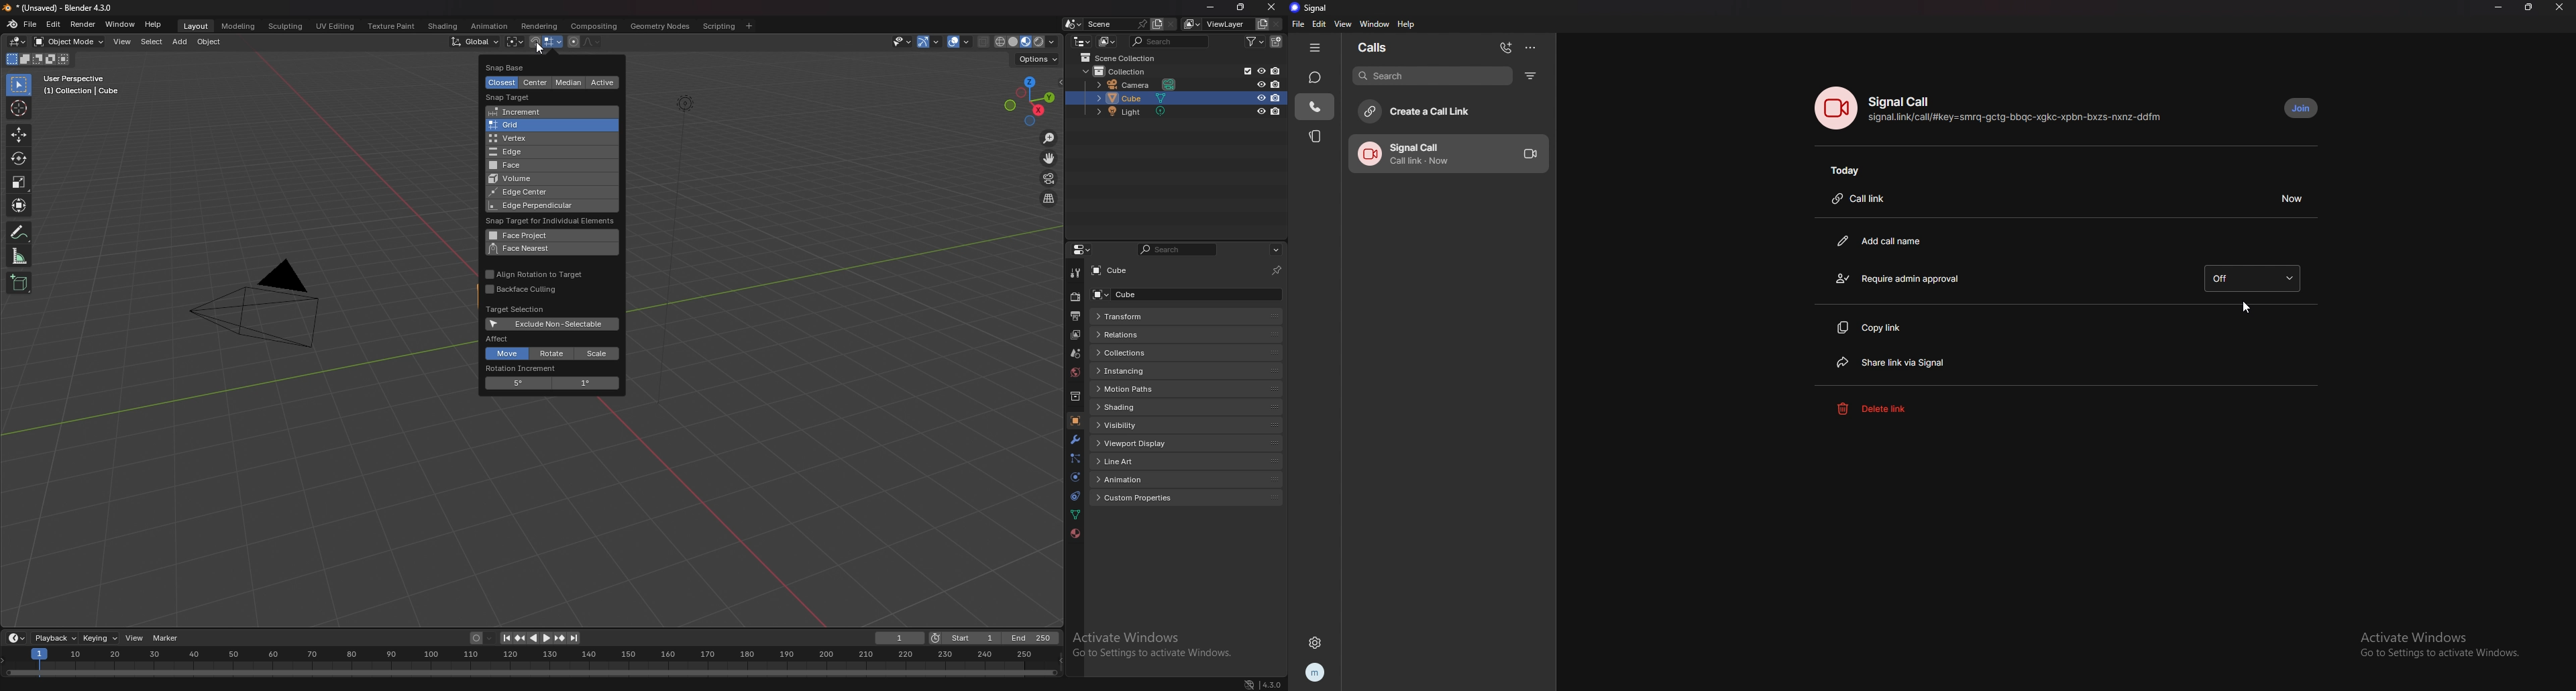 The width and height of the screenshot is (2576, 700). What do you see at coordinates (1244, 71) in the screenshot?
I see `exclude from view layer` at bounding box center [1244, 71].